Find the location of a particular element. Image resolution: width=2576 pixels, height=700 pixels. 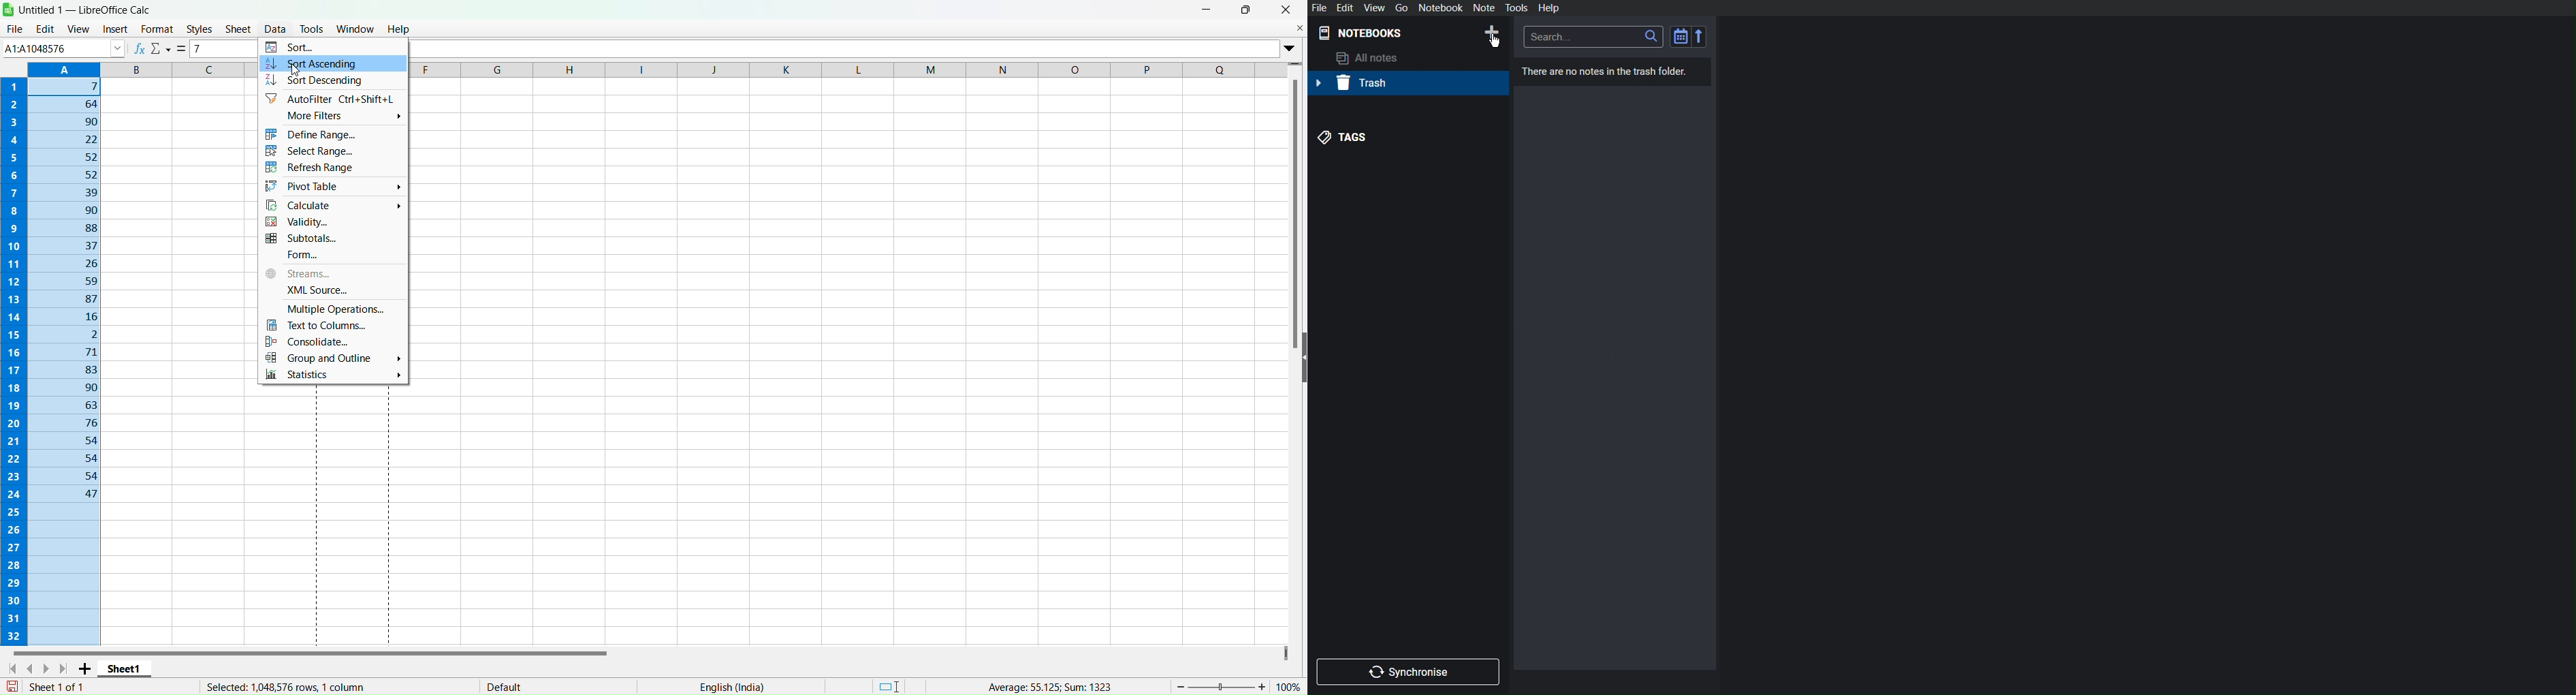

Sort is located at coordinates (1690, 36).